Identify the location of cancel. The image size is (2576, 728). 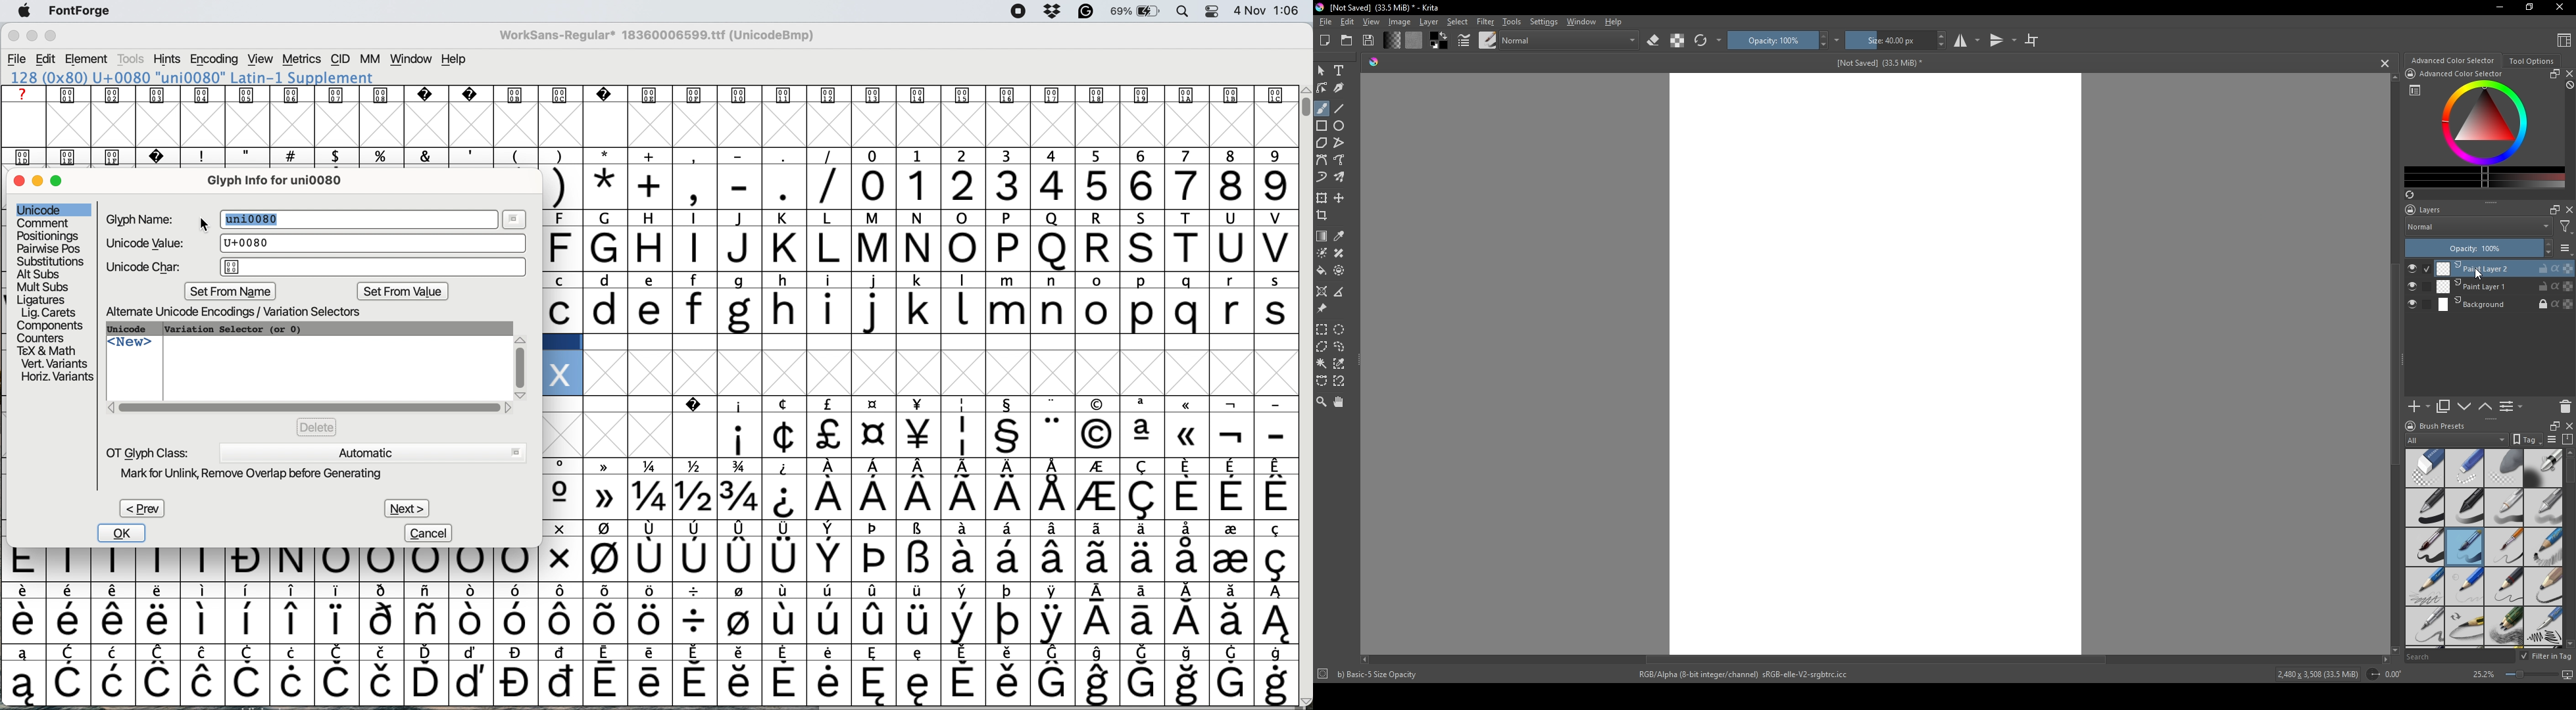
(2386, 63).